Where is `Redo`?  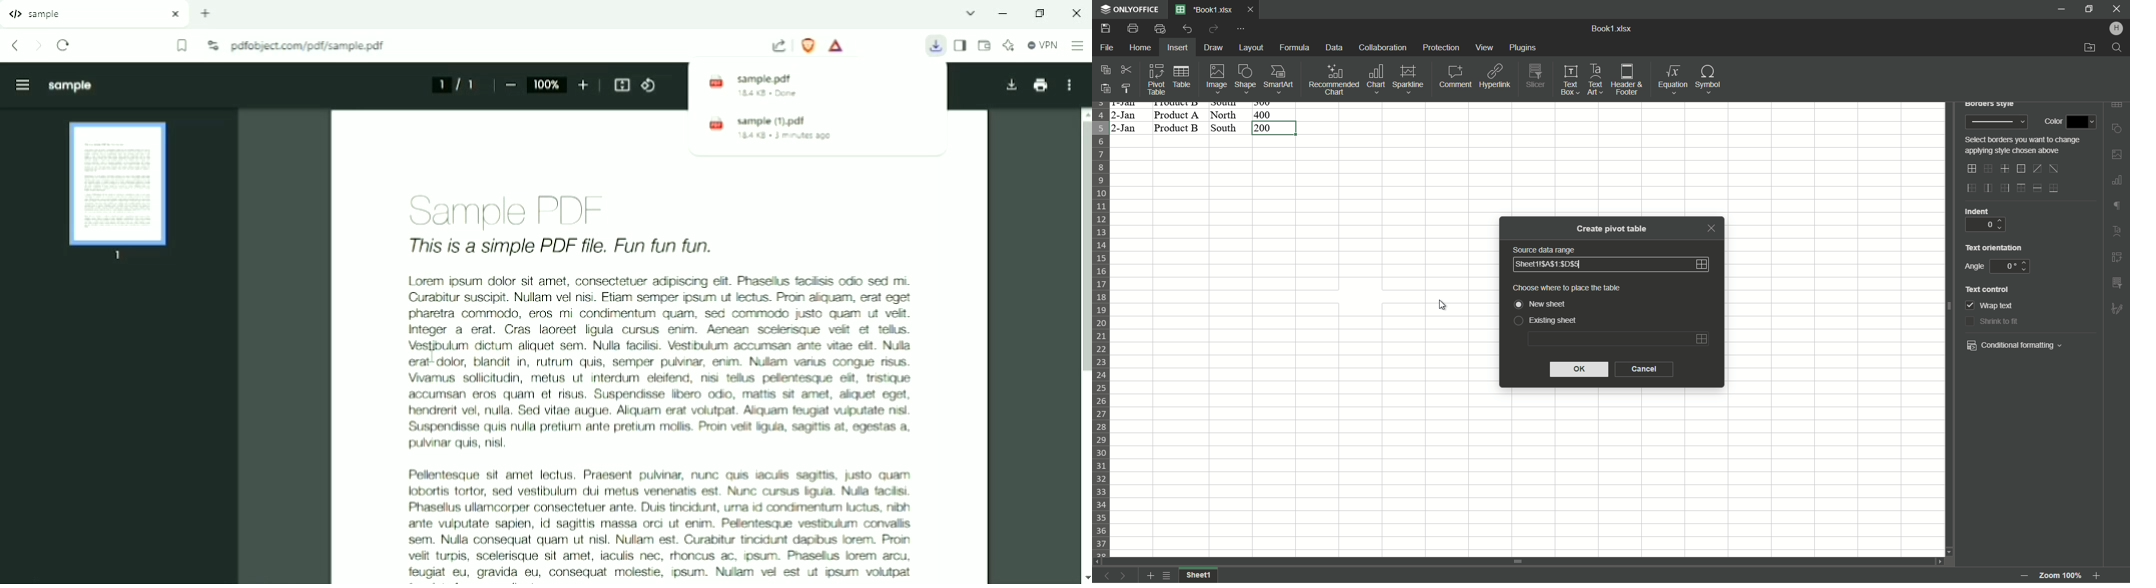 Redo is located at coordinates (1214, 28).